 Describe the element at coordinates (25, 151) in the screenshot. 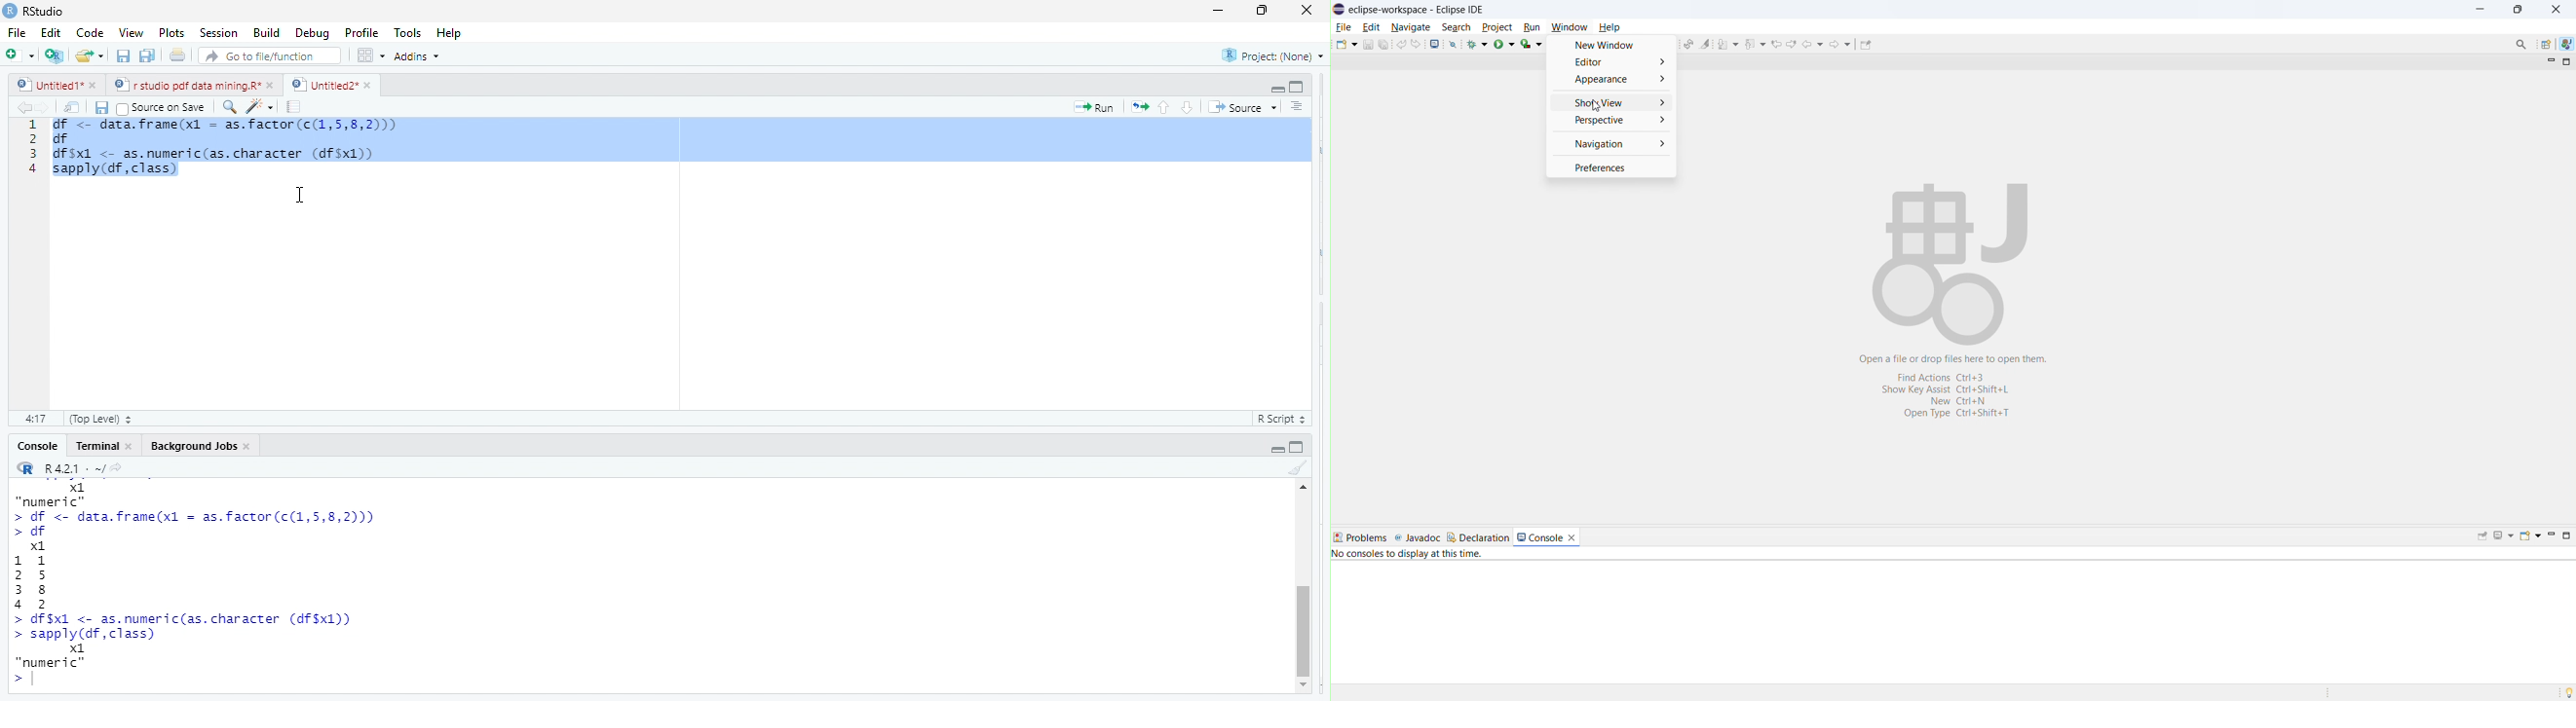

I see `1234` at that location.